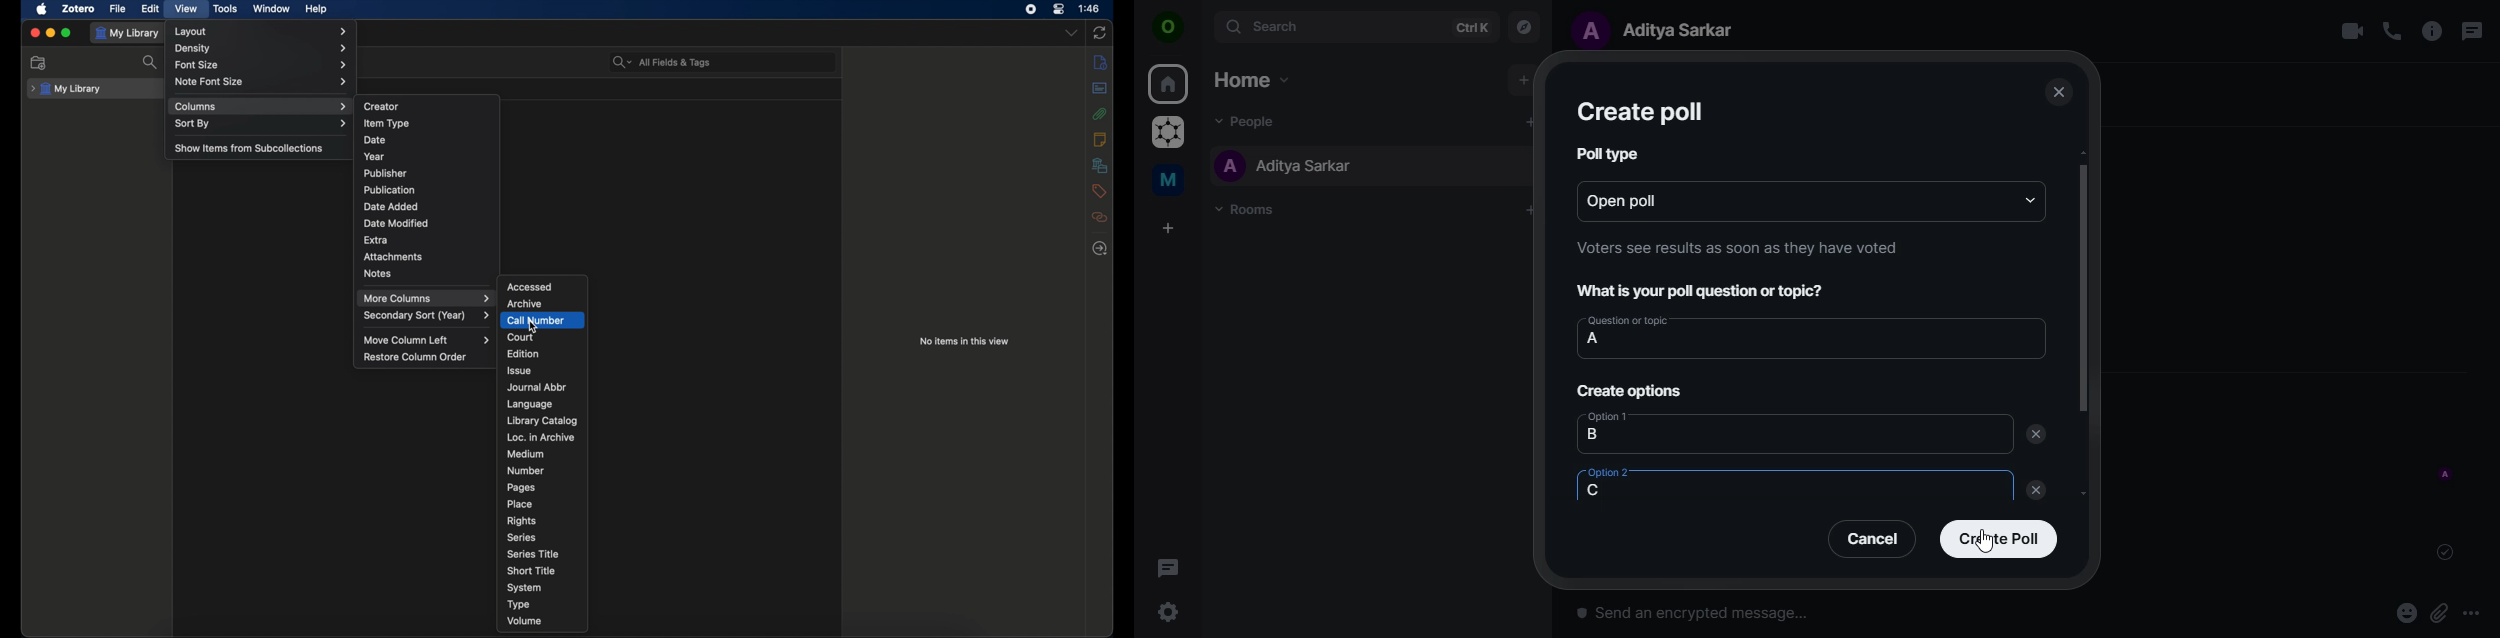 The image size is (2520, 644). Describe the element at coordinates (1170, 85) in the screenshot. I see `home` at that location.